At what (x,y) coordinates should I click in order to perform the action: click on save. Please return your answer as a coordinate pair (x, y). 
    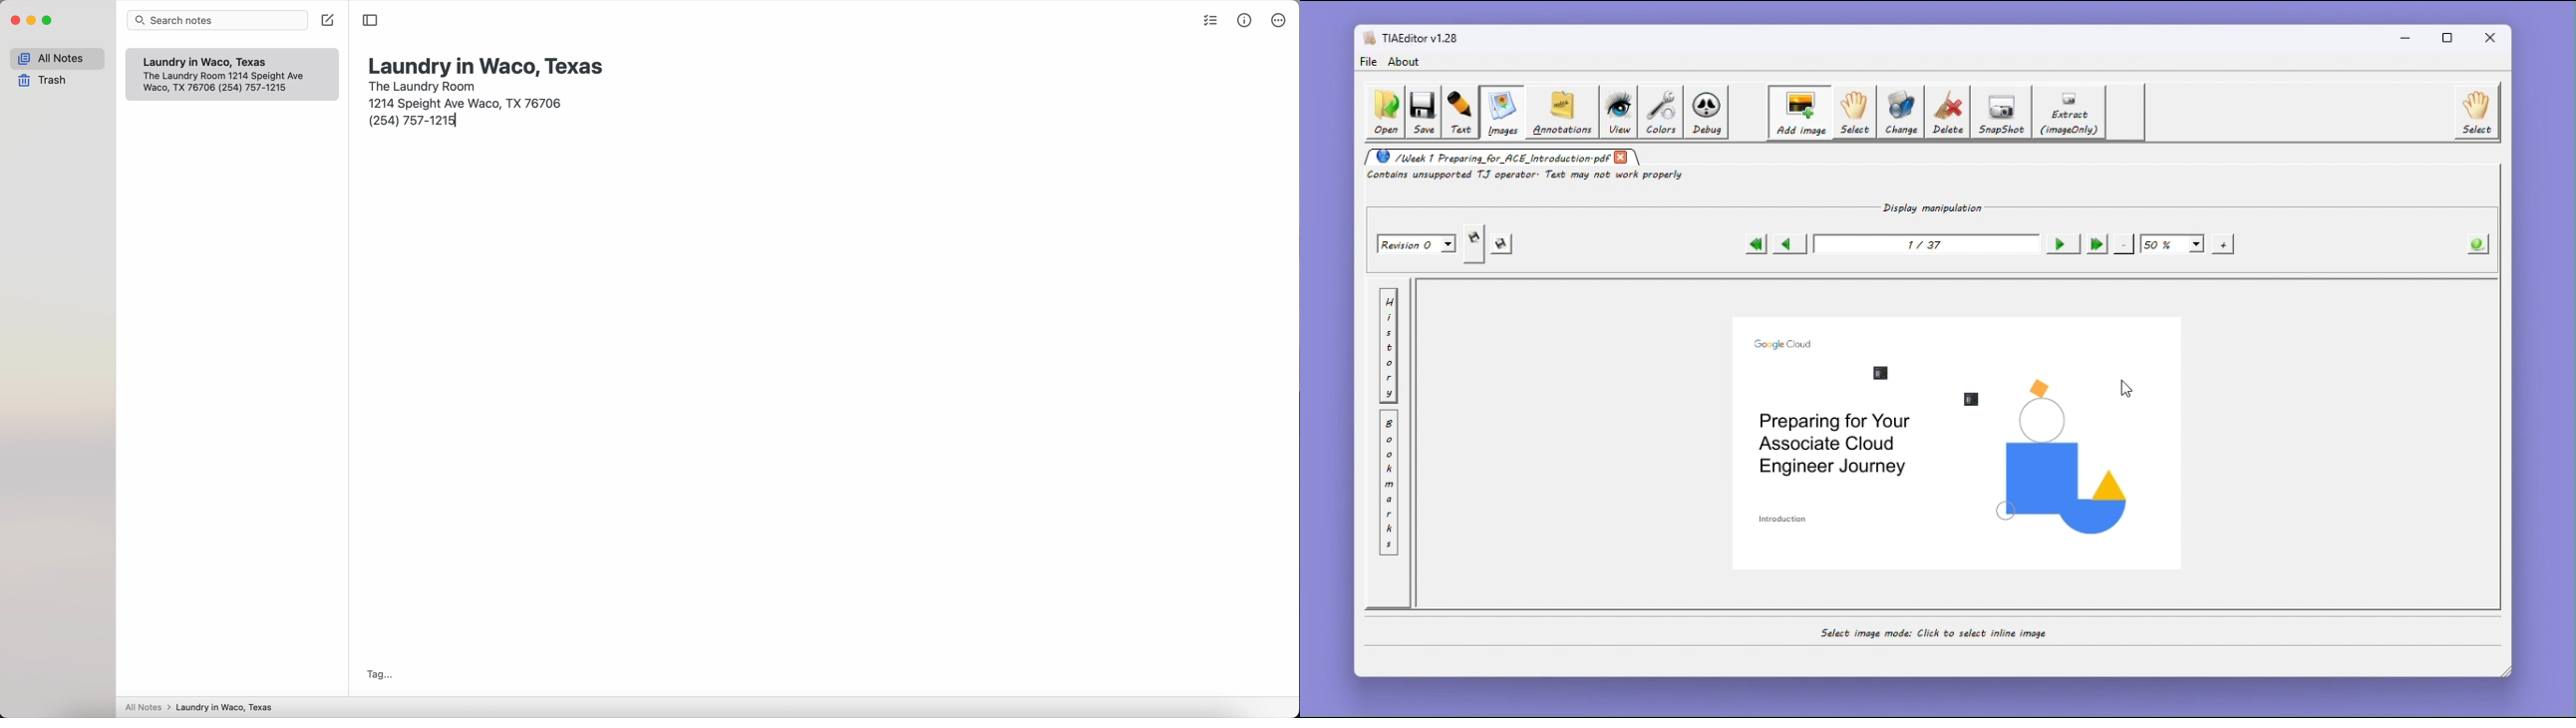
    Looking at the image, I should click on (1503, 245).